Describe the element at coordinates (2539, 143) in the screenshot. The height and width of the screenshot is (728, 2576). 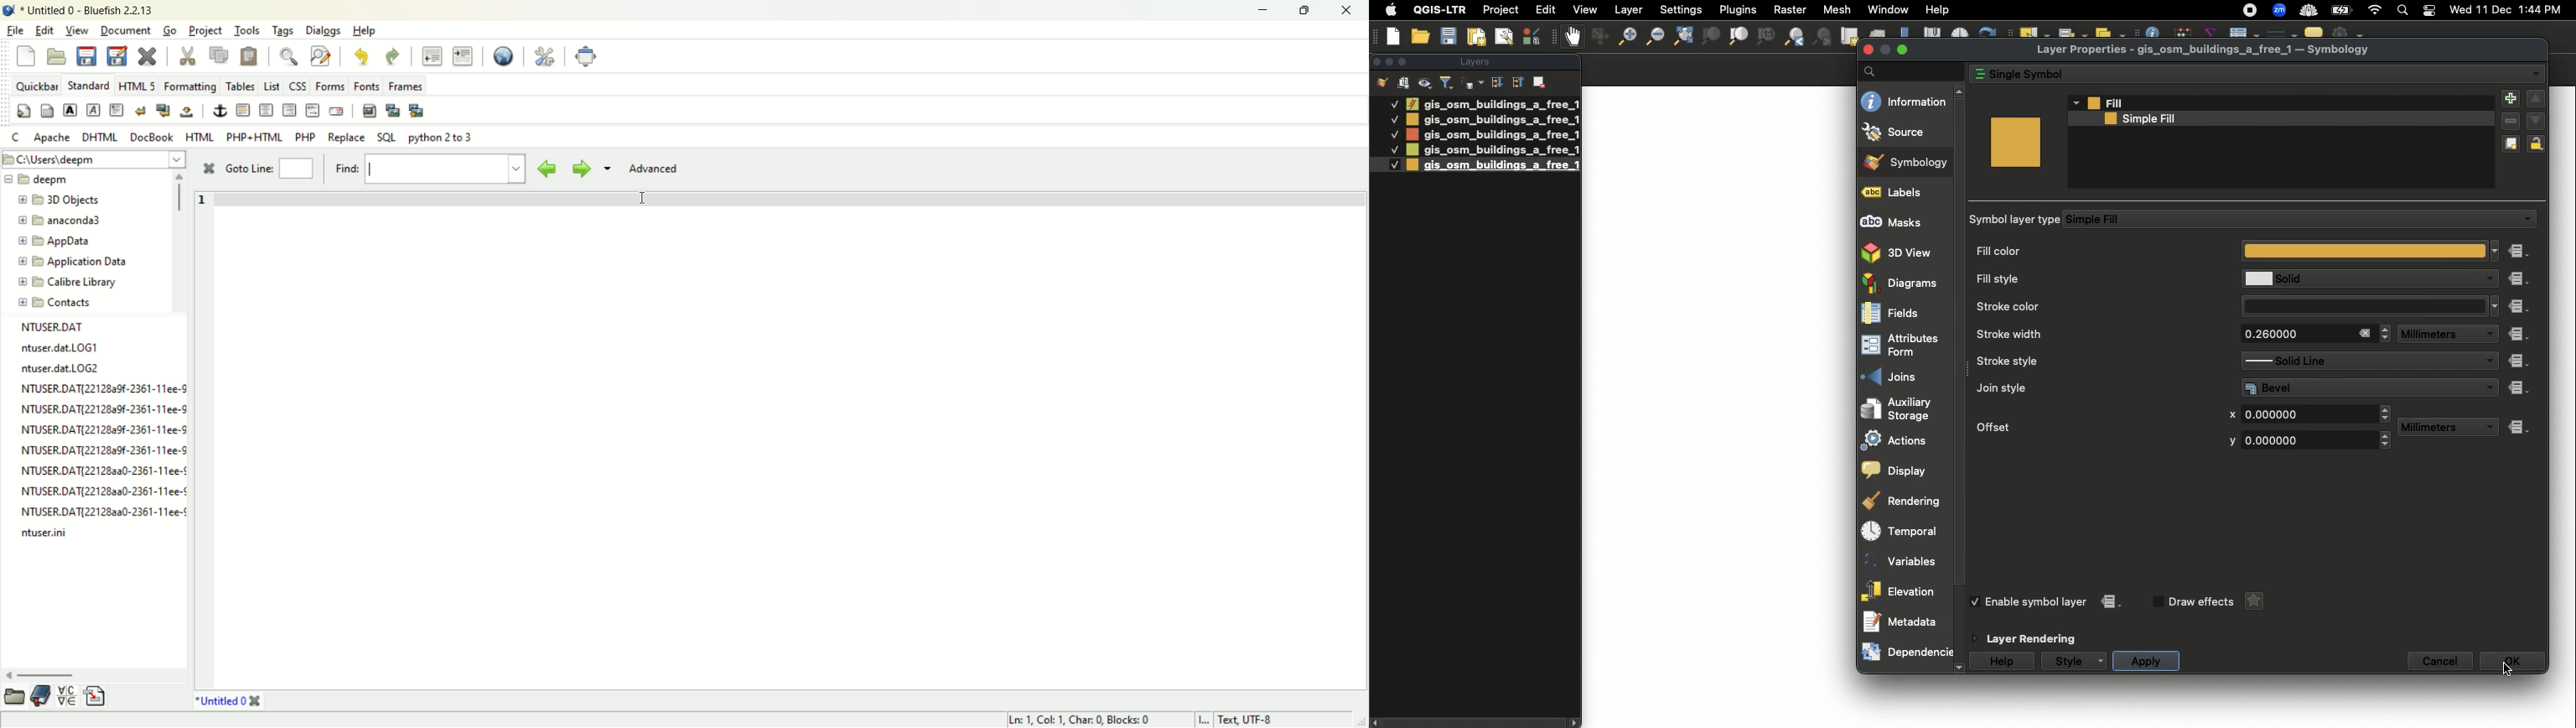
I see `Lock` at that location.